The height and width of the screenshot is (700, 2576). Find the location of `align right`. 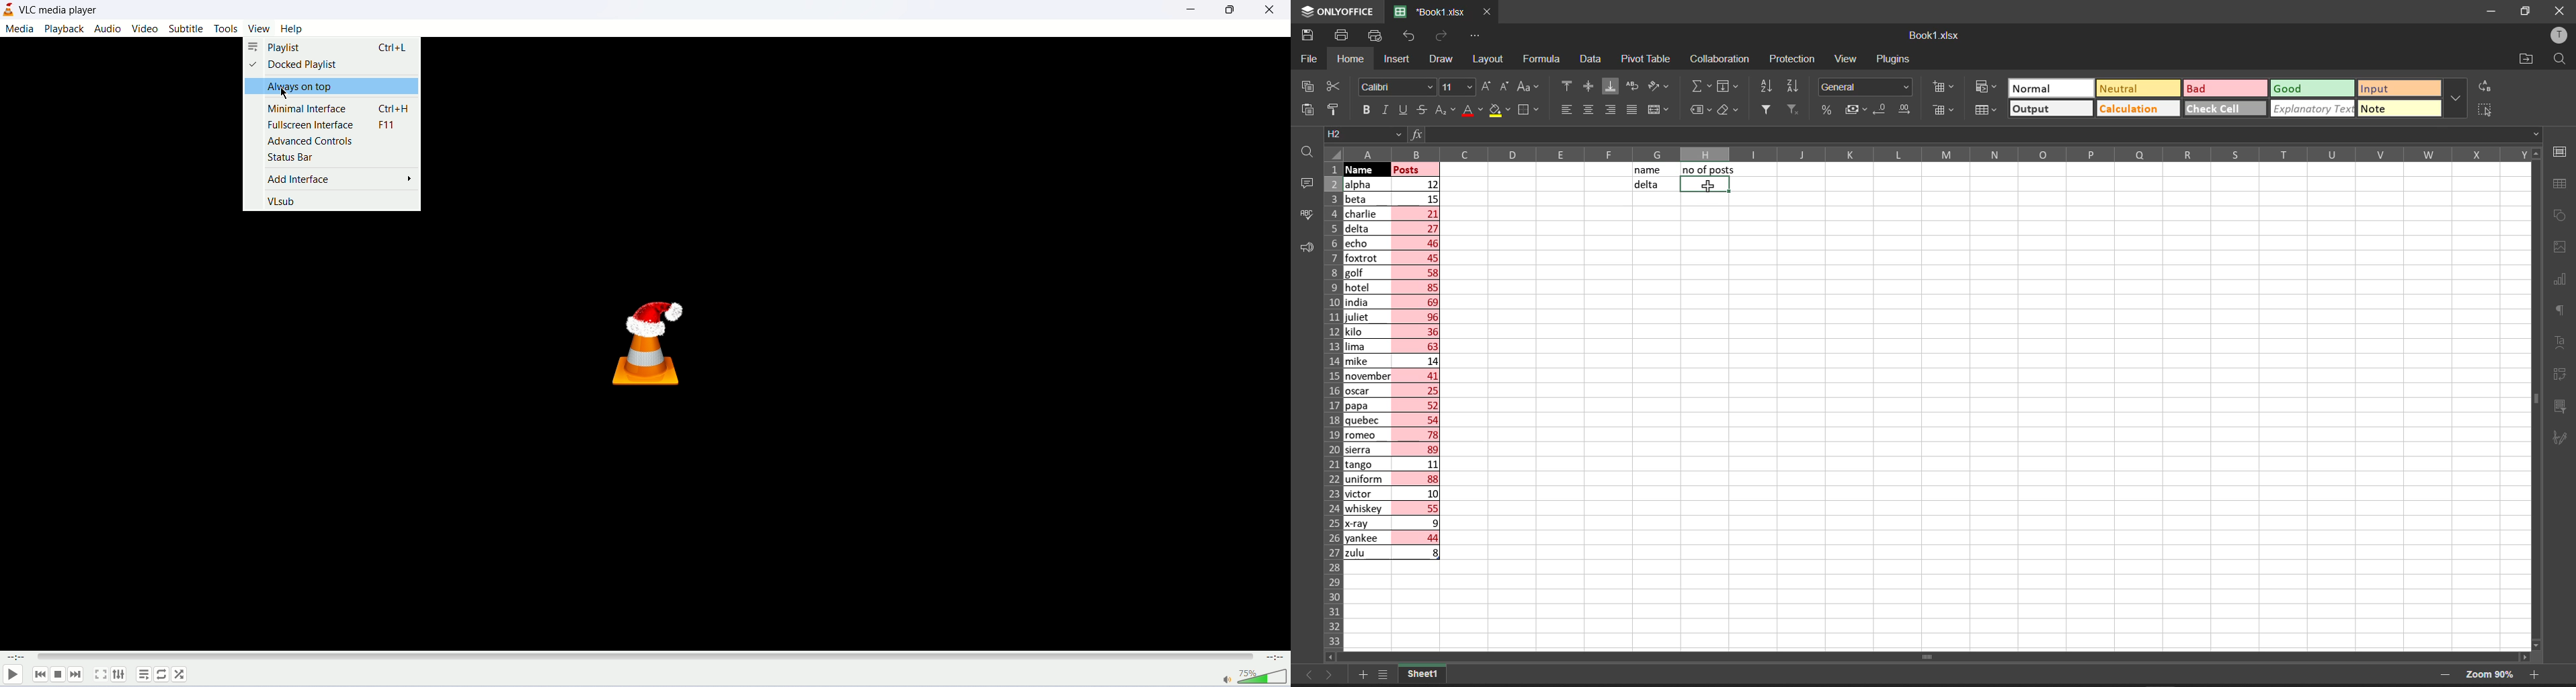

align right is located at coordinates (1607, 109).